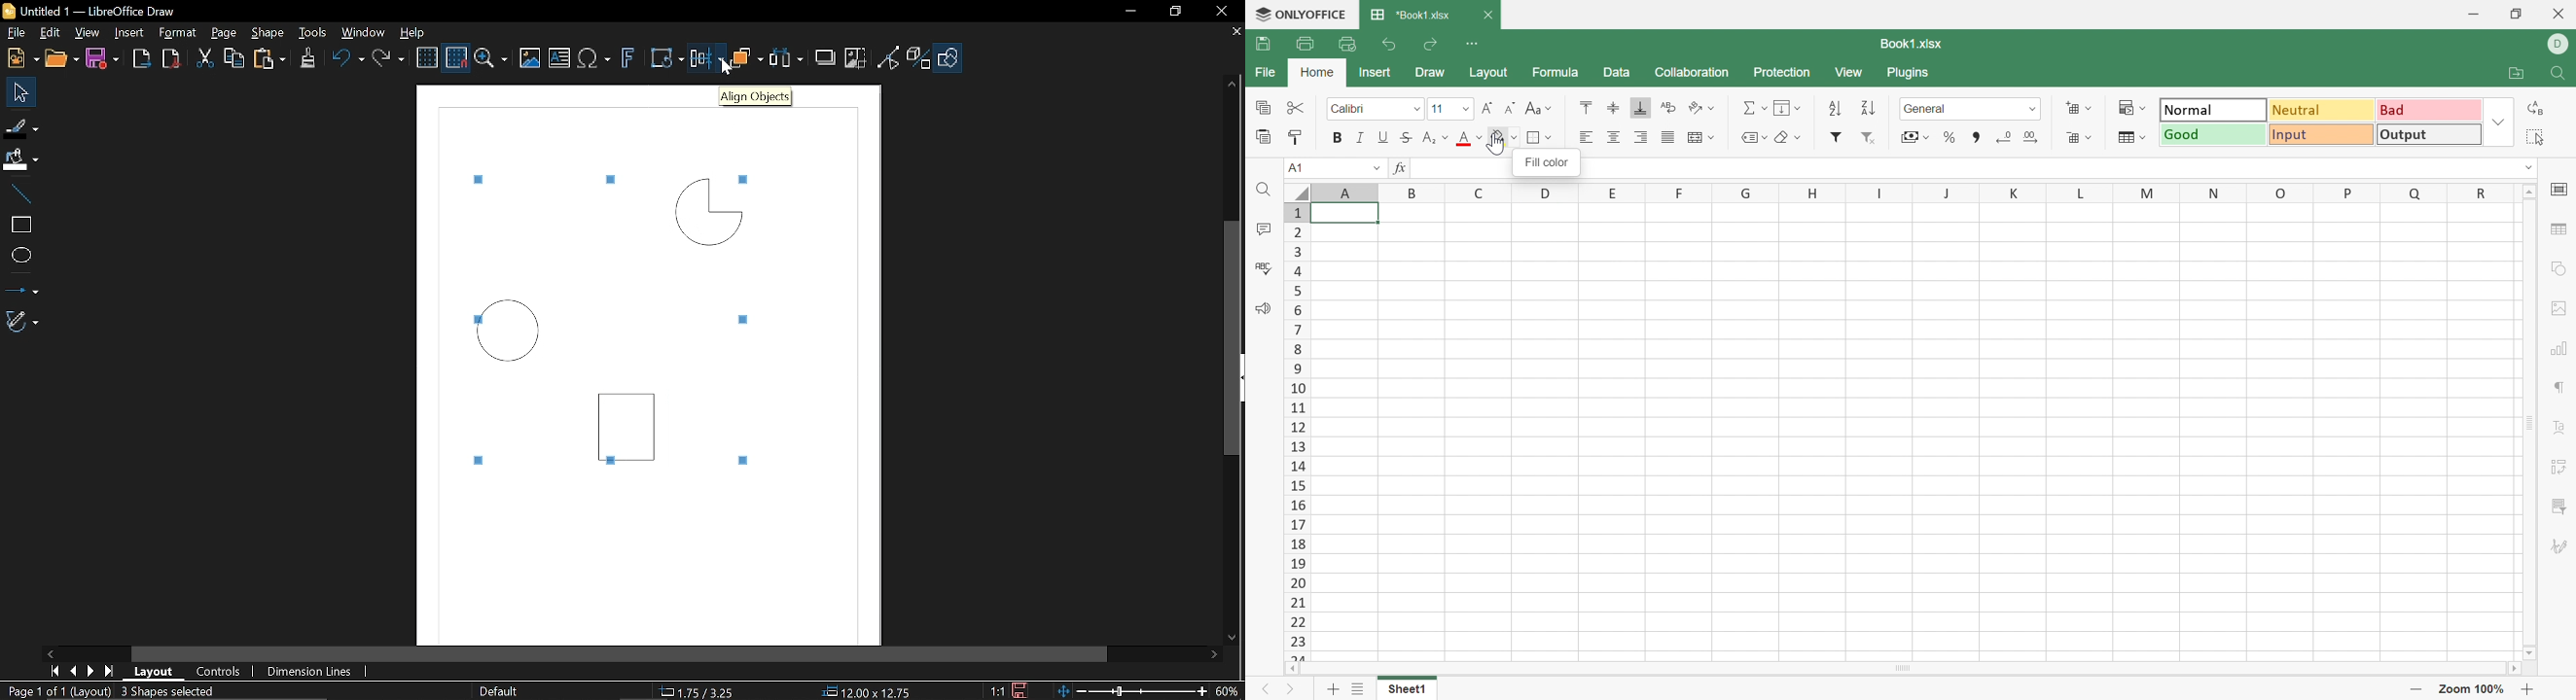 The width and height of the screenshot is (2576, 700). Describe the element at coordinates (268, 33) in the screenshot. I see `Shape` at that location.